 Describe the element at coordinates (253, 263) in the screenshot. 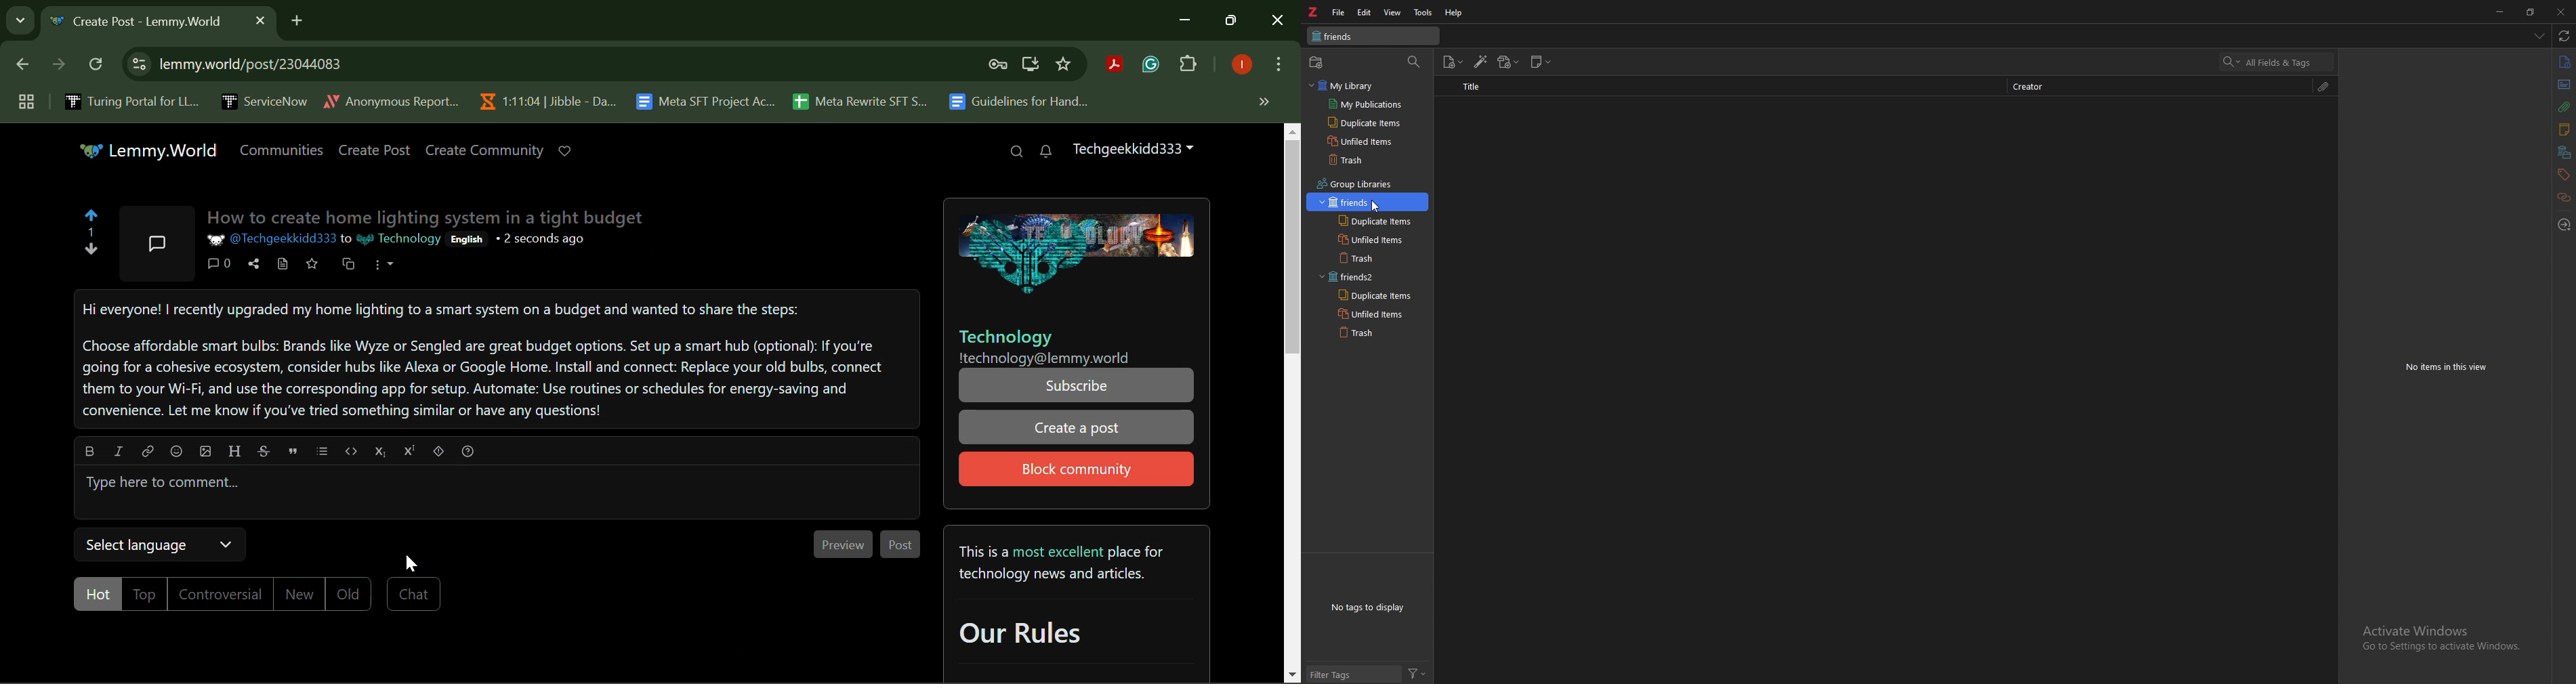

I see `Share` at that location.